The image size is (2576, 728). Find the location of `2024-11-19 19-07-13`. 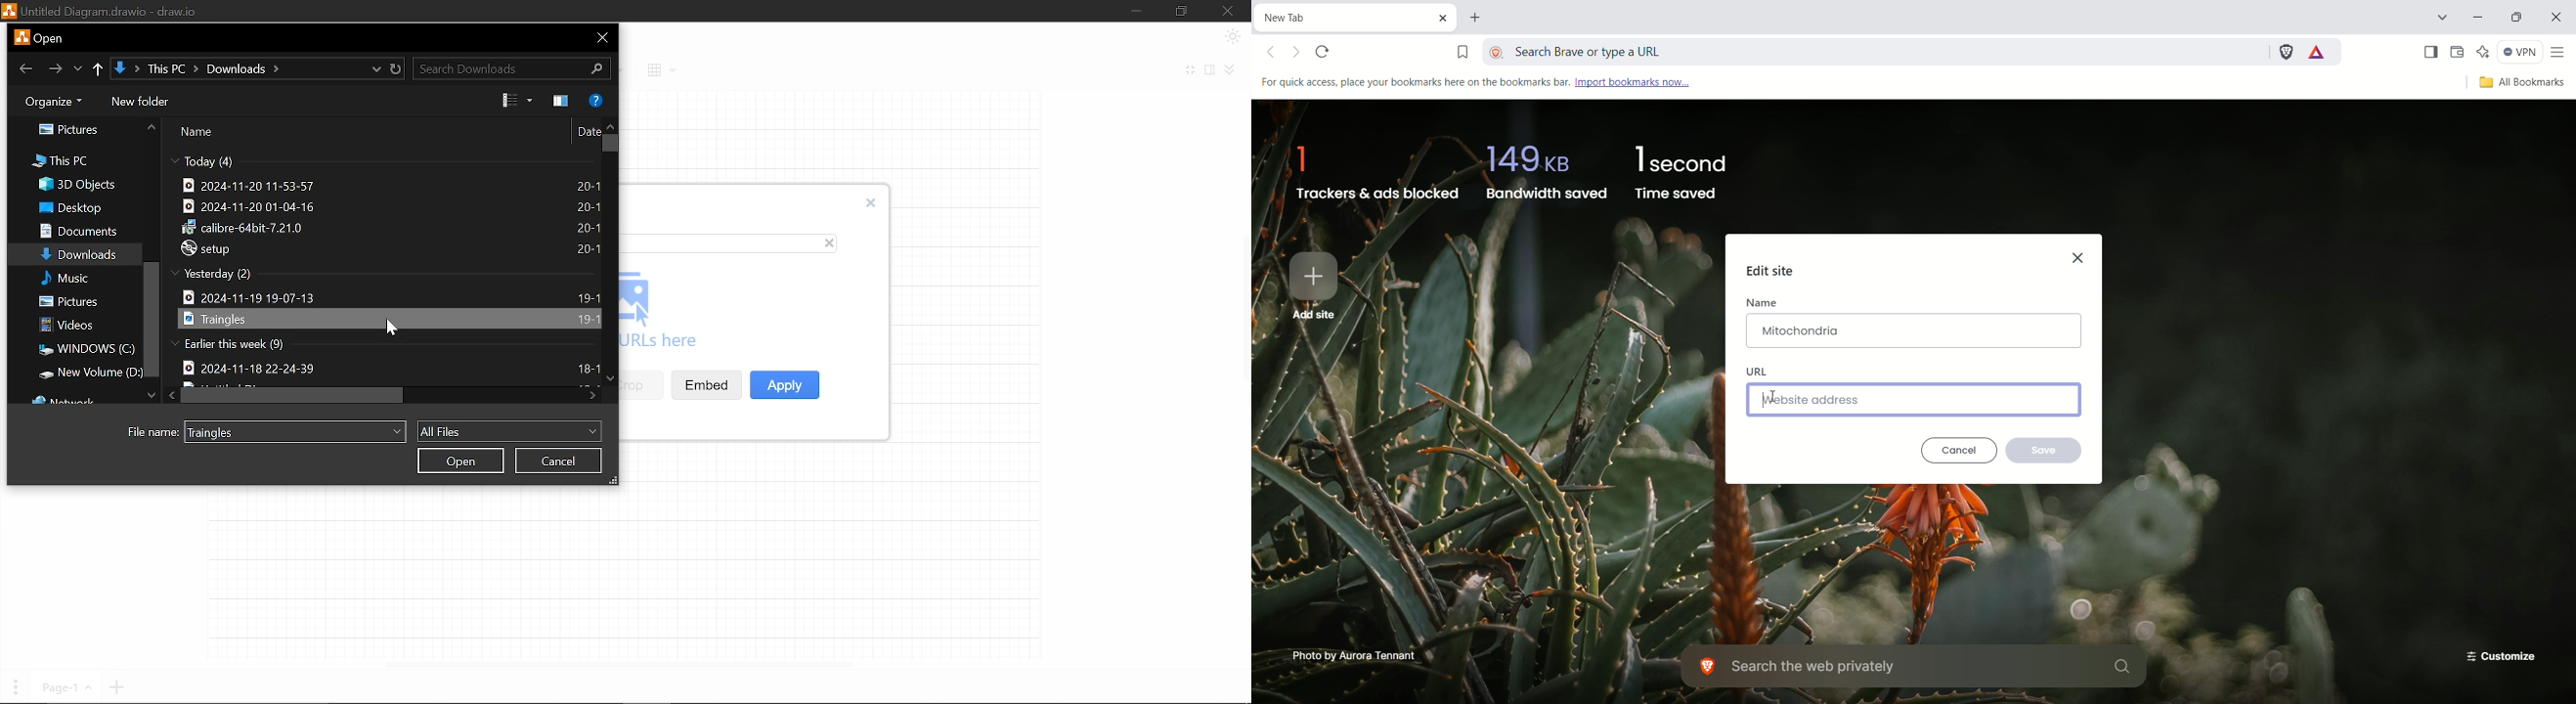

2024-11-19 19-07-13 is located at coordinates (276, 298).